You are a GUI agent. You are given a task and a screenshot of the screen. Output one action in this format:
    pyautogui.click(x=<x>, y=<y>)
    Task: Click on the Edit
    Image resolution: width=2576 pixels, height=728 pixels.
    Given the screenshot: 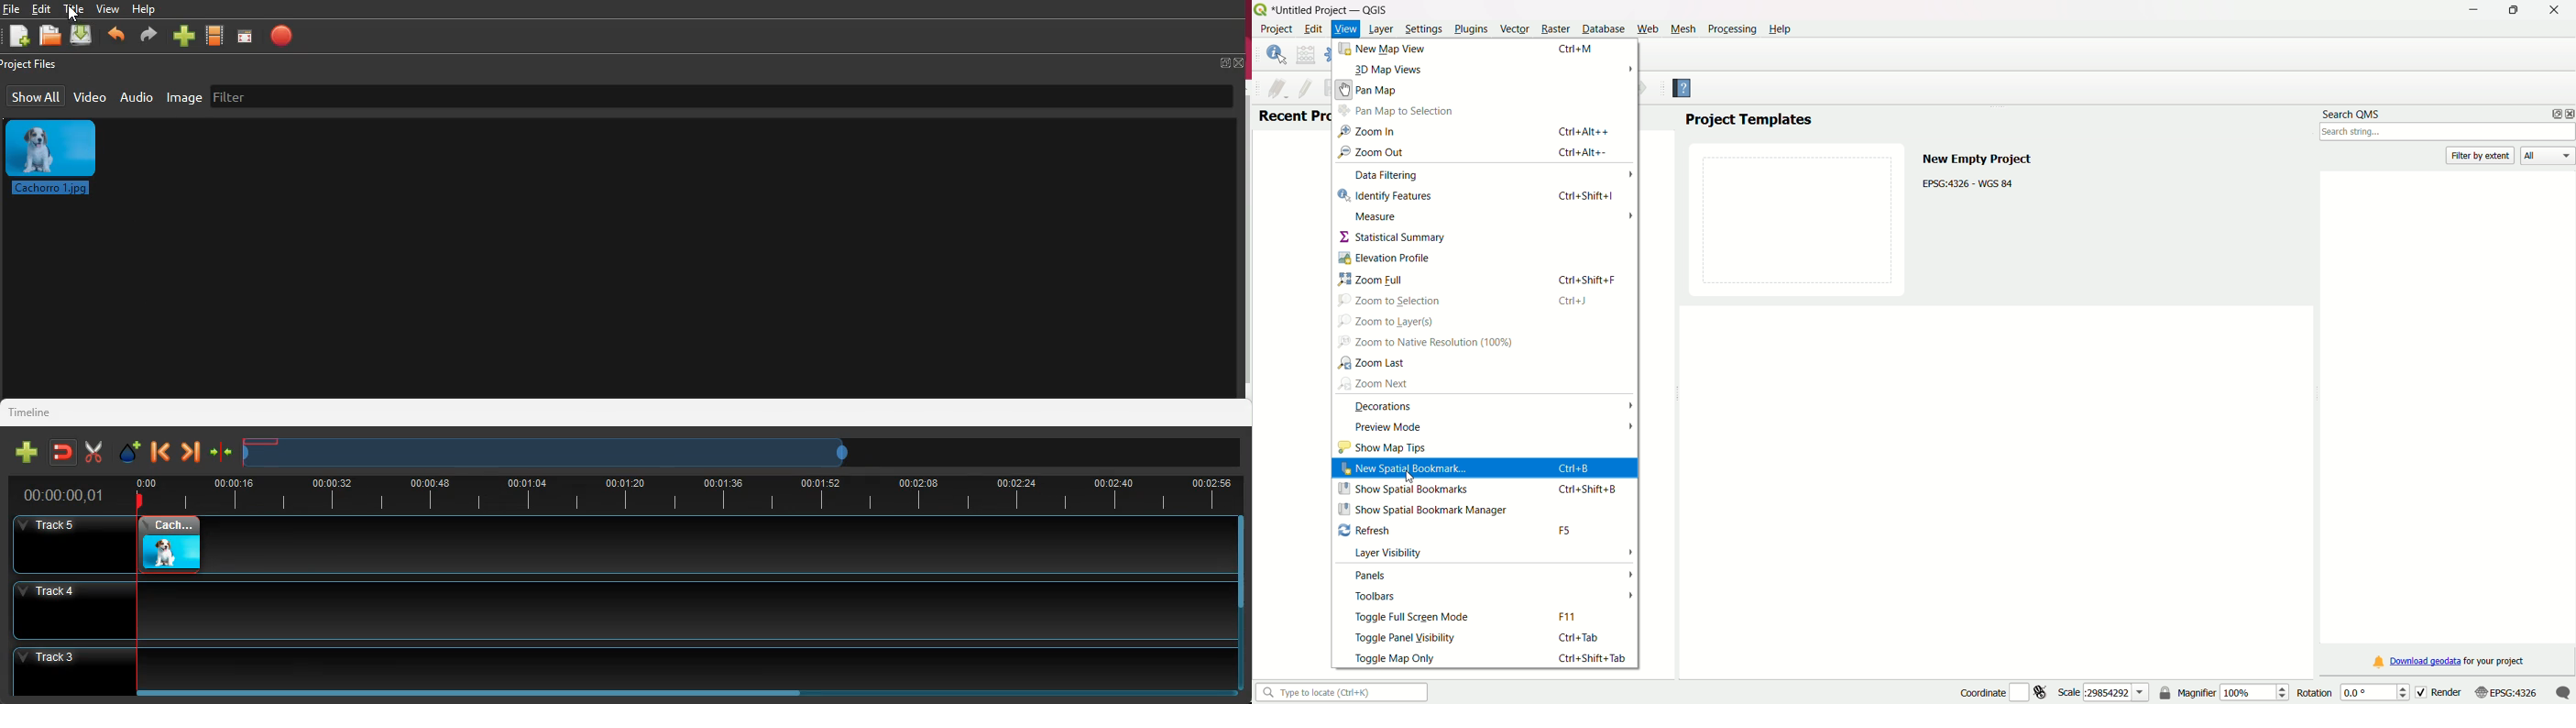 What is the action you would take?
    pyautogui.click(x=1313, y=29)
    